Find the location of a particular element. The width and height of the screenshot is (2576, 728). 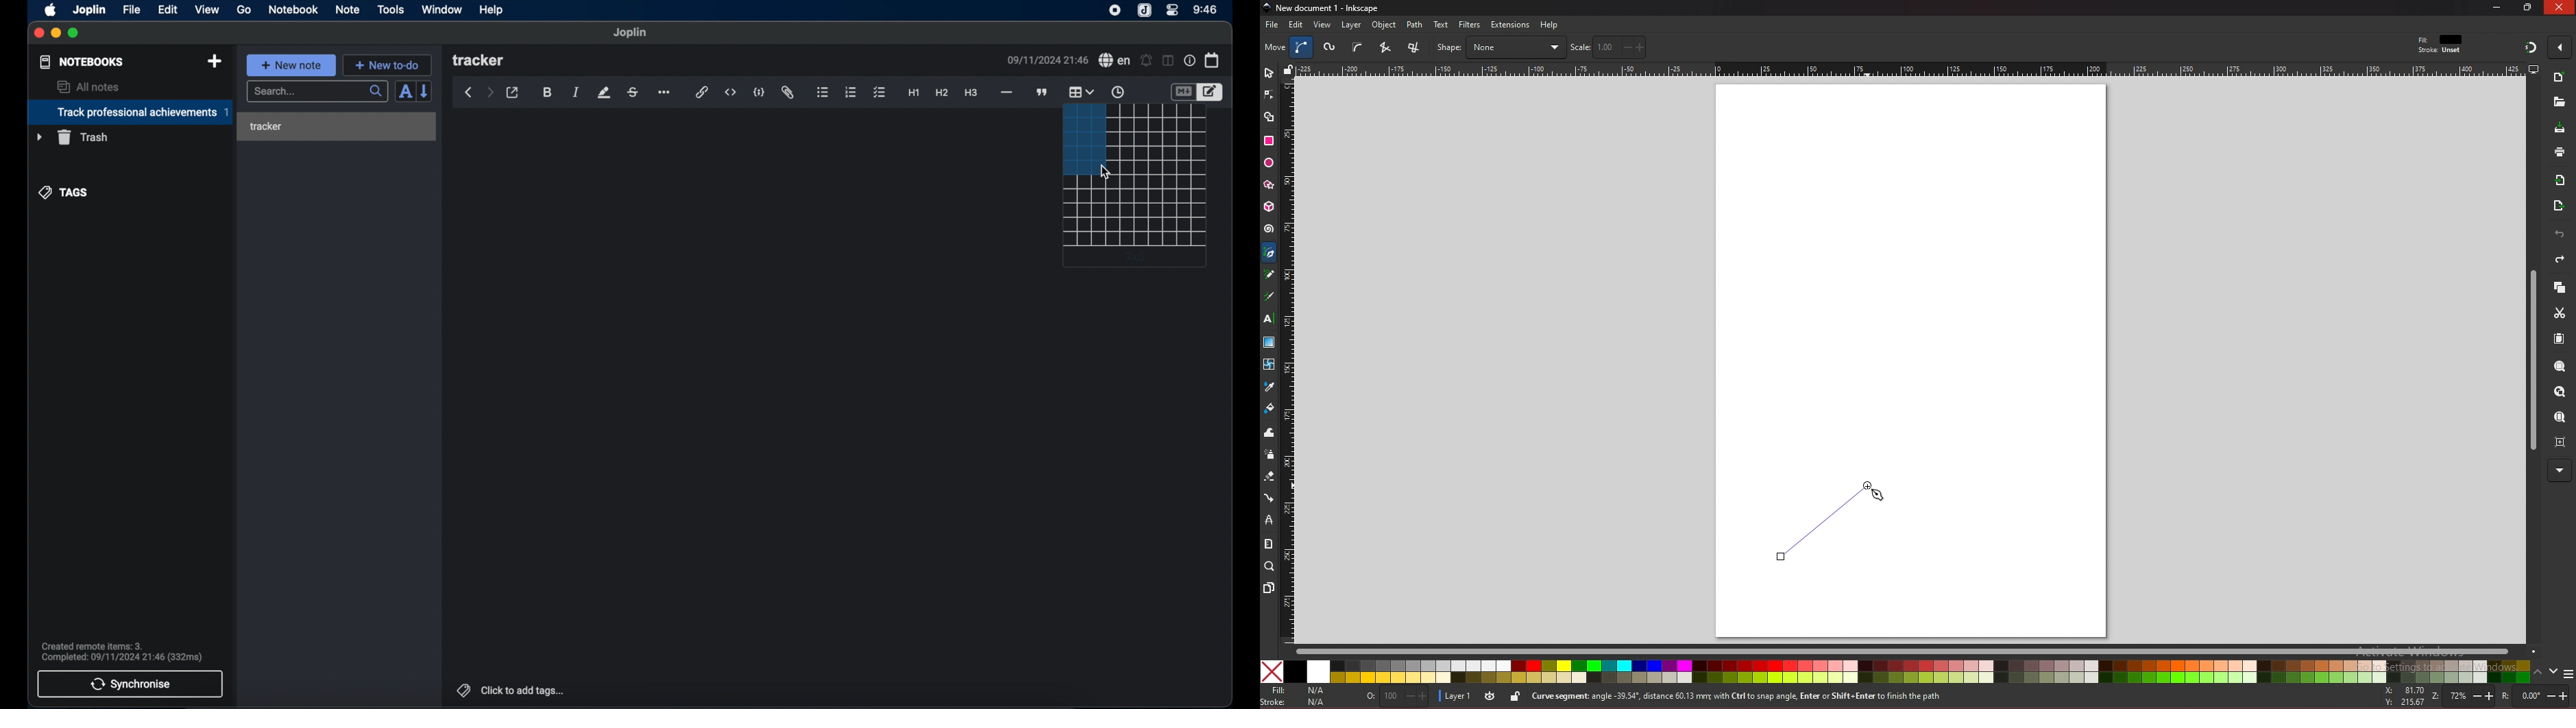

cut is located at coordinates (2560, 313).